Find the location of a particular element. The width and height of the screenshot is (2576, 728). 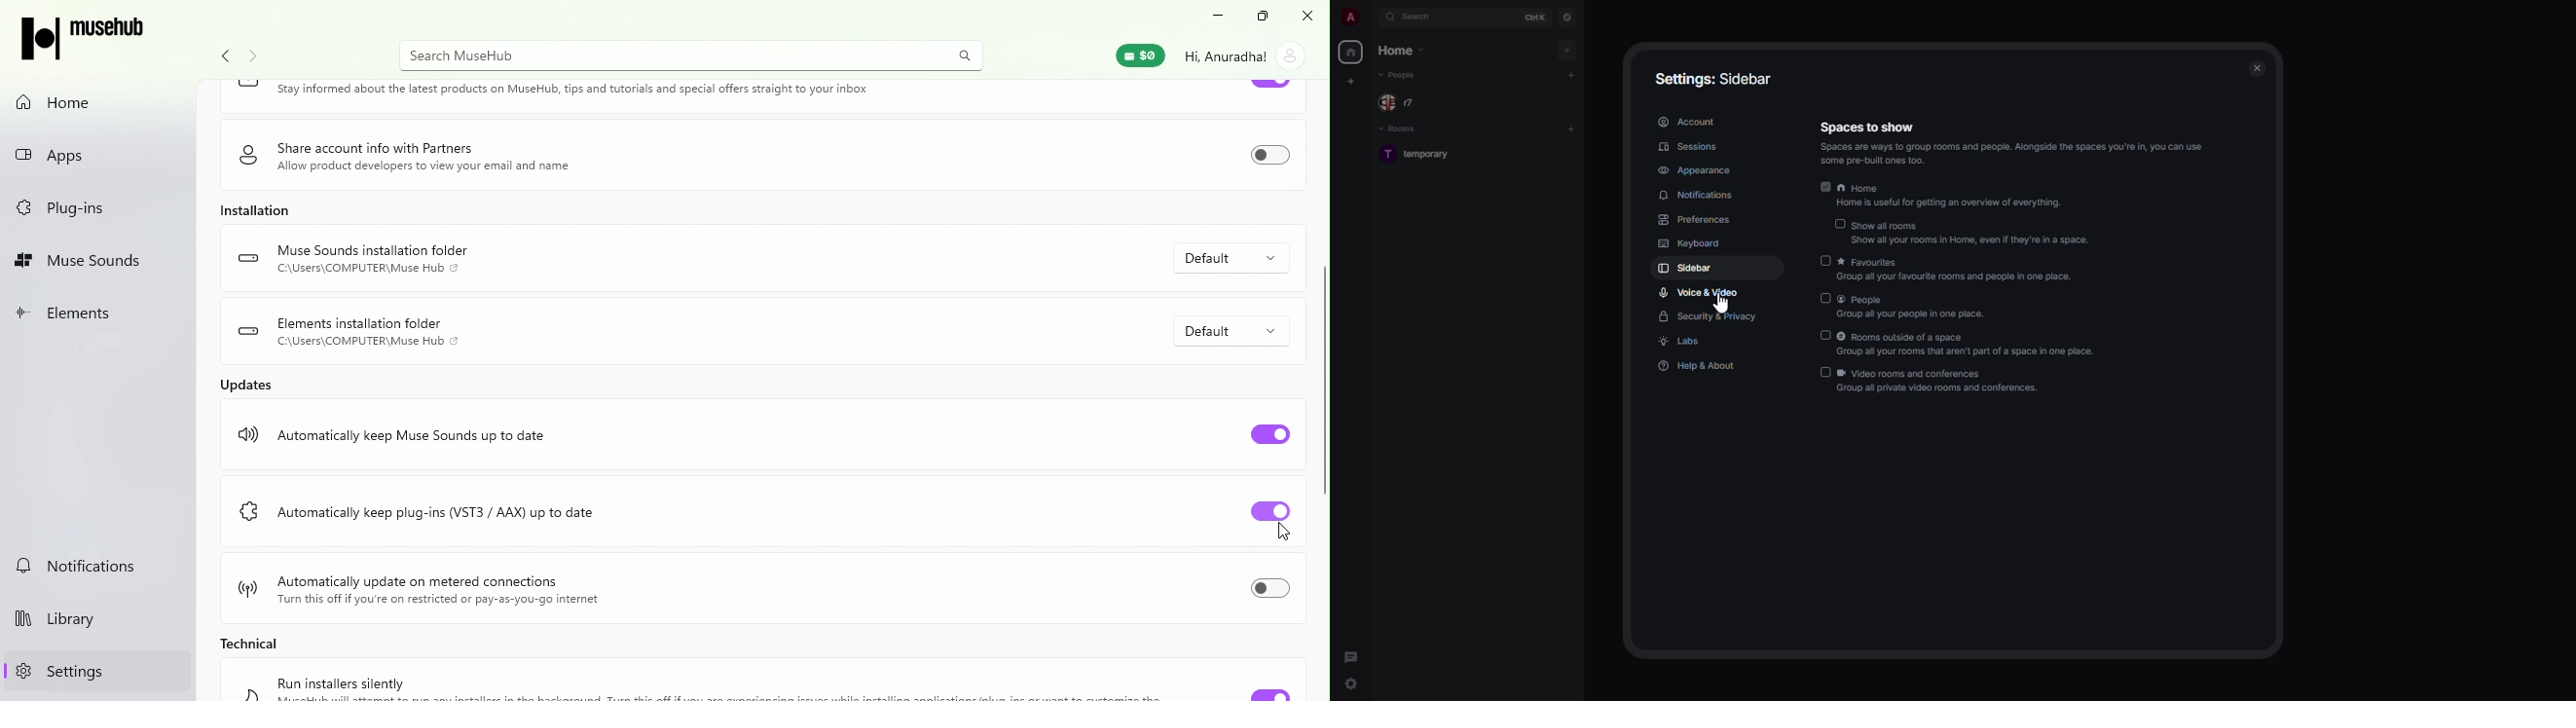

people is located at coordinates (1915, 307).